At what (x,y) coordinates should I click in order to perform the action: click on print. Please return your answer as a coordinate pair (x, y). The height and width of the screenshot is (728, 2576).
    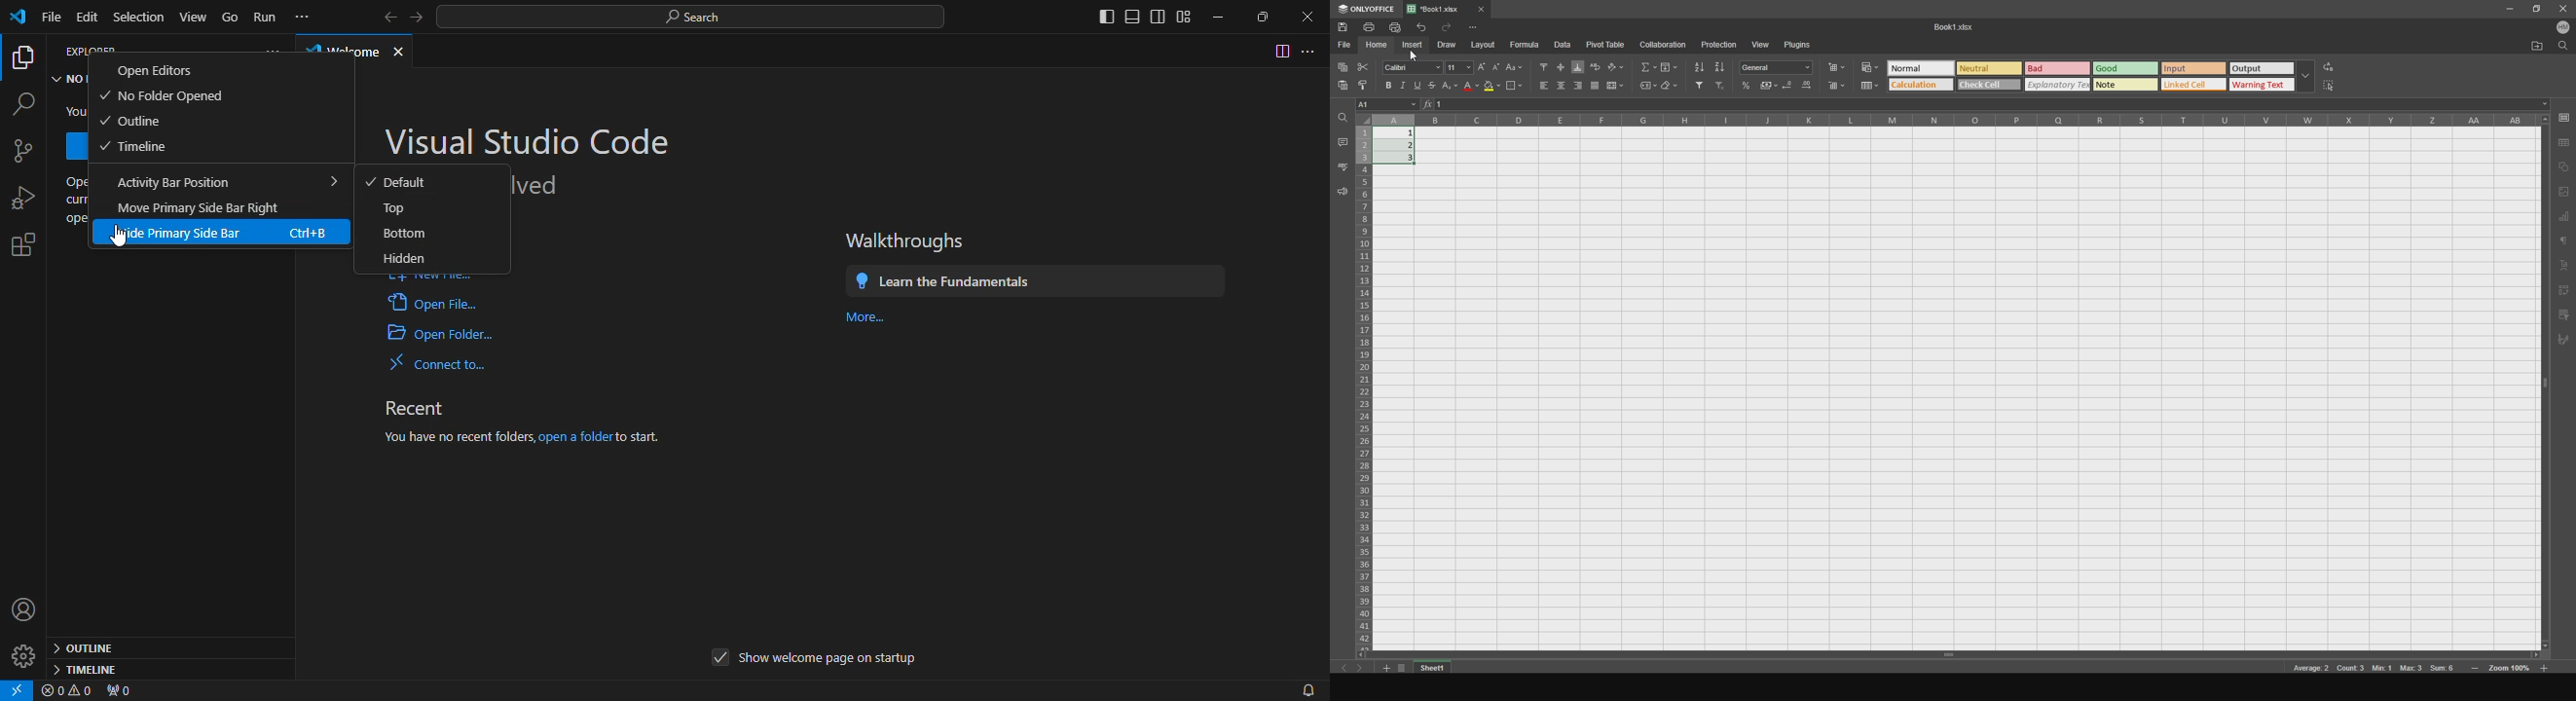
    Looking at the image, I should click on (1372, 27).